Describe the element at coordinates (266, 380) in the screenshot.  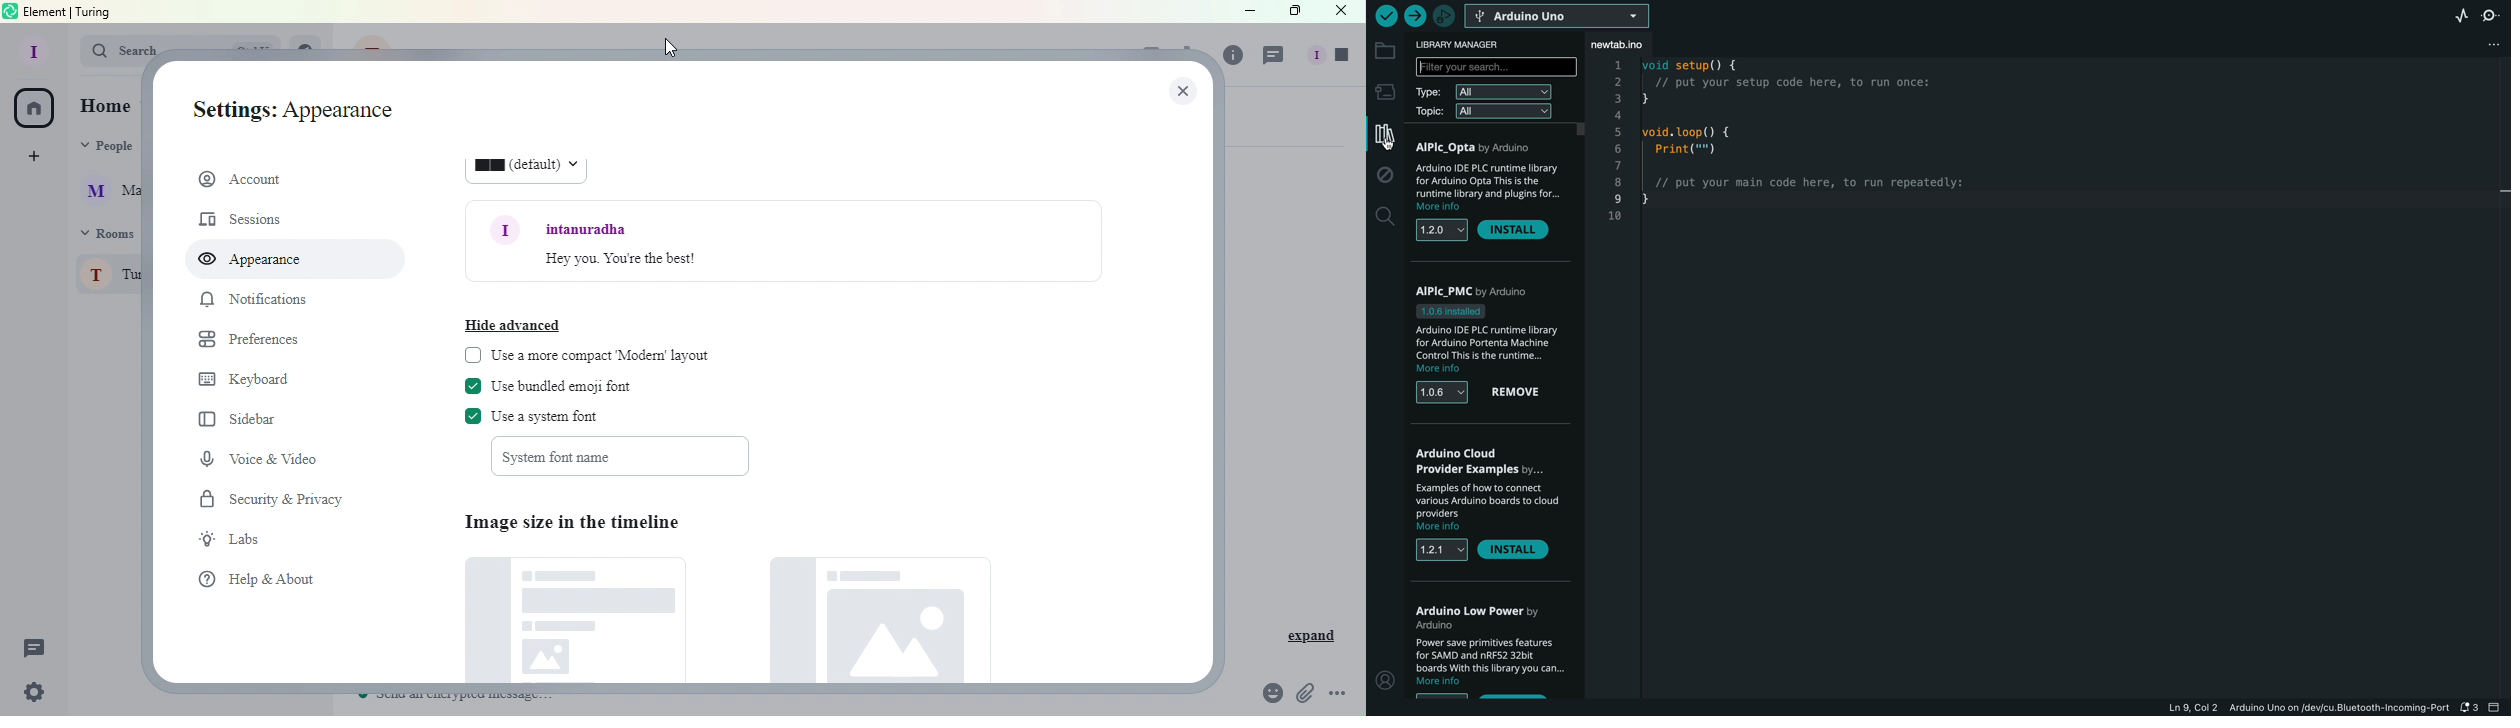
I see `Keyboard` at that location.